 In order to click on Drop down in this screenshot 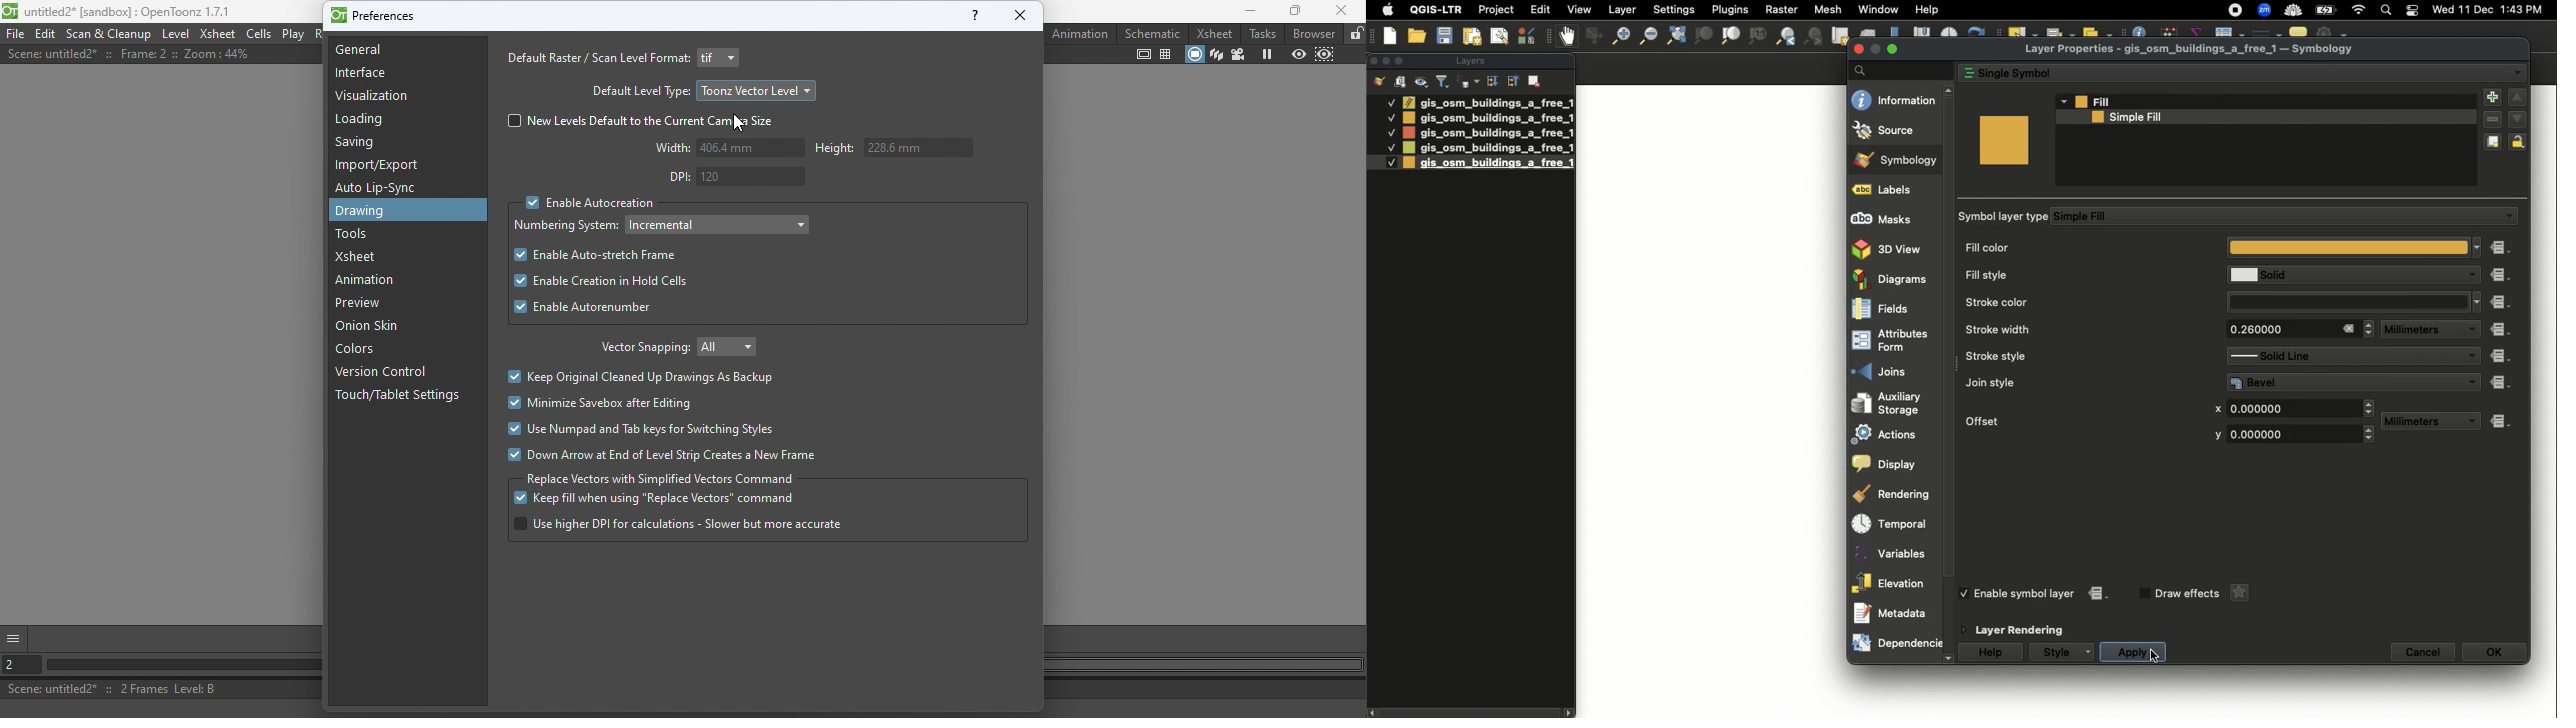, I will do `click(2469, 422)`.